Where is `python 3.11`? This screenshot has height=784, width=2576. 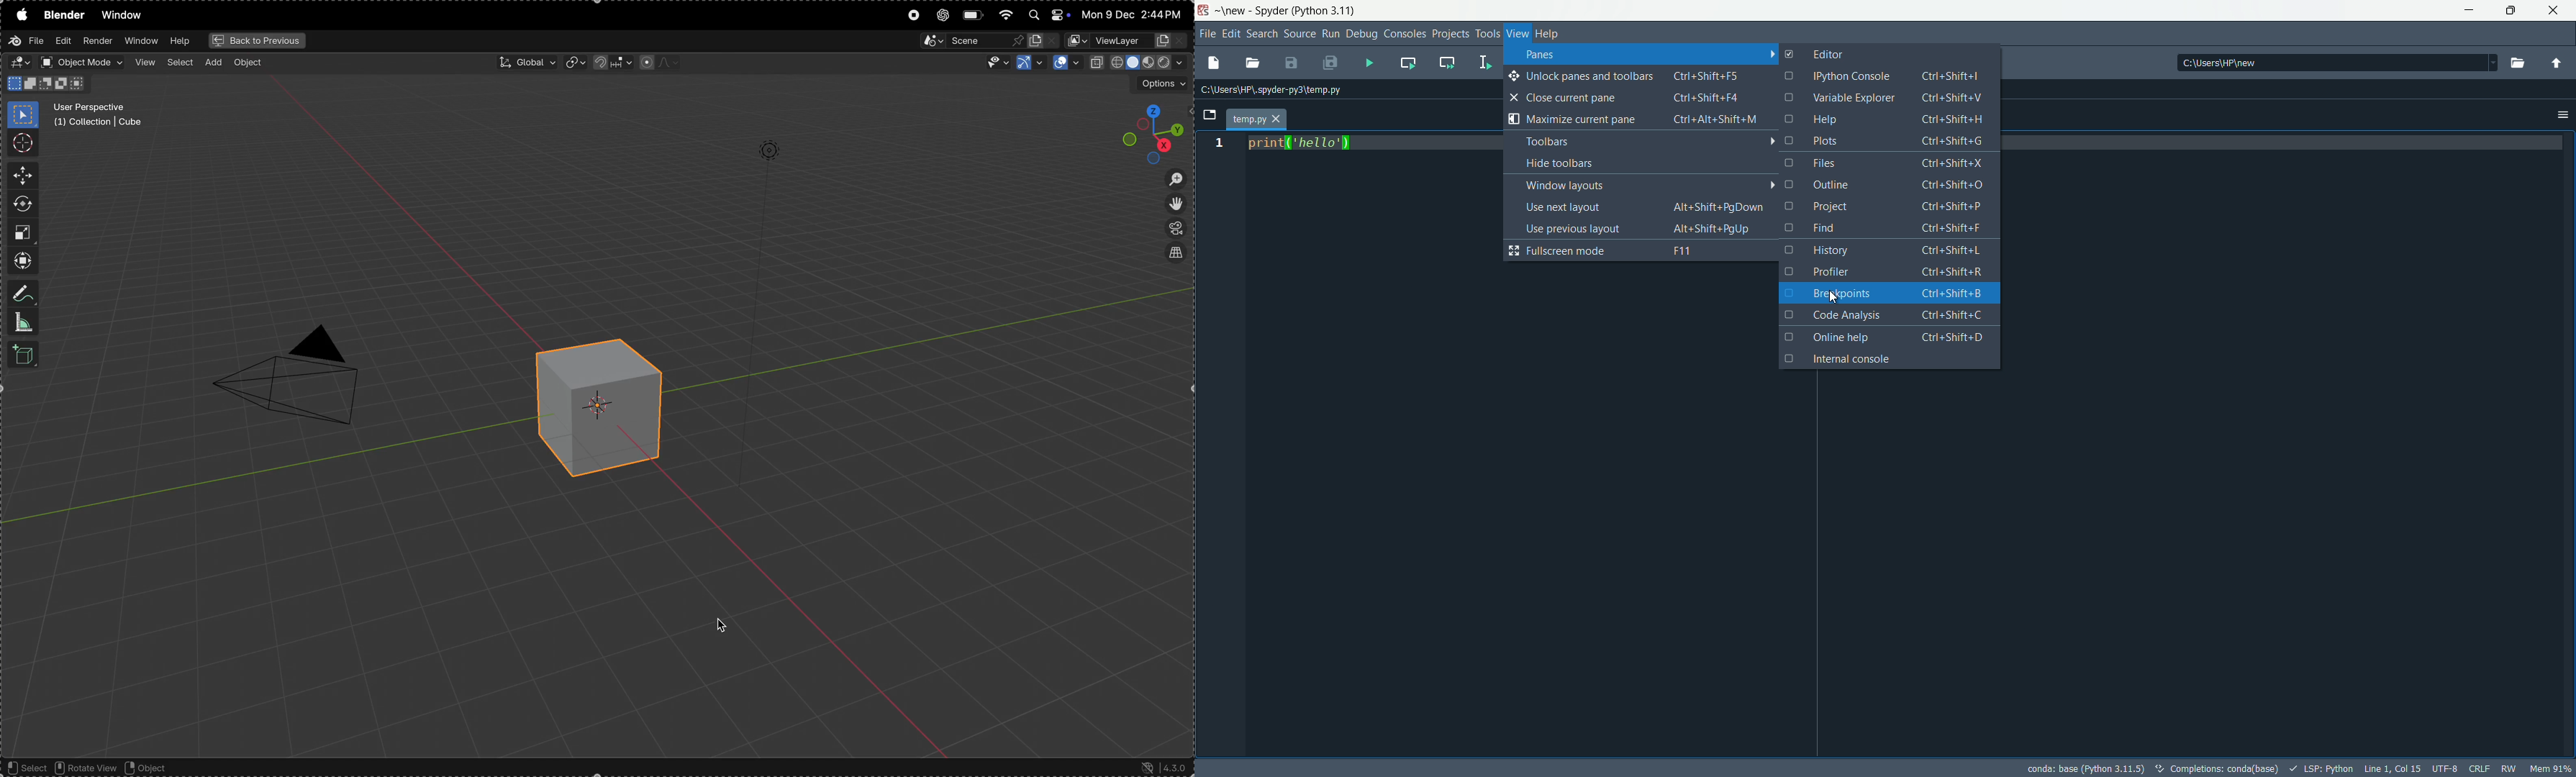
python 3.11 is located at coordinates (1329, 12).